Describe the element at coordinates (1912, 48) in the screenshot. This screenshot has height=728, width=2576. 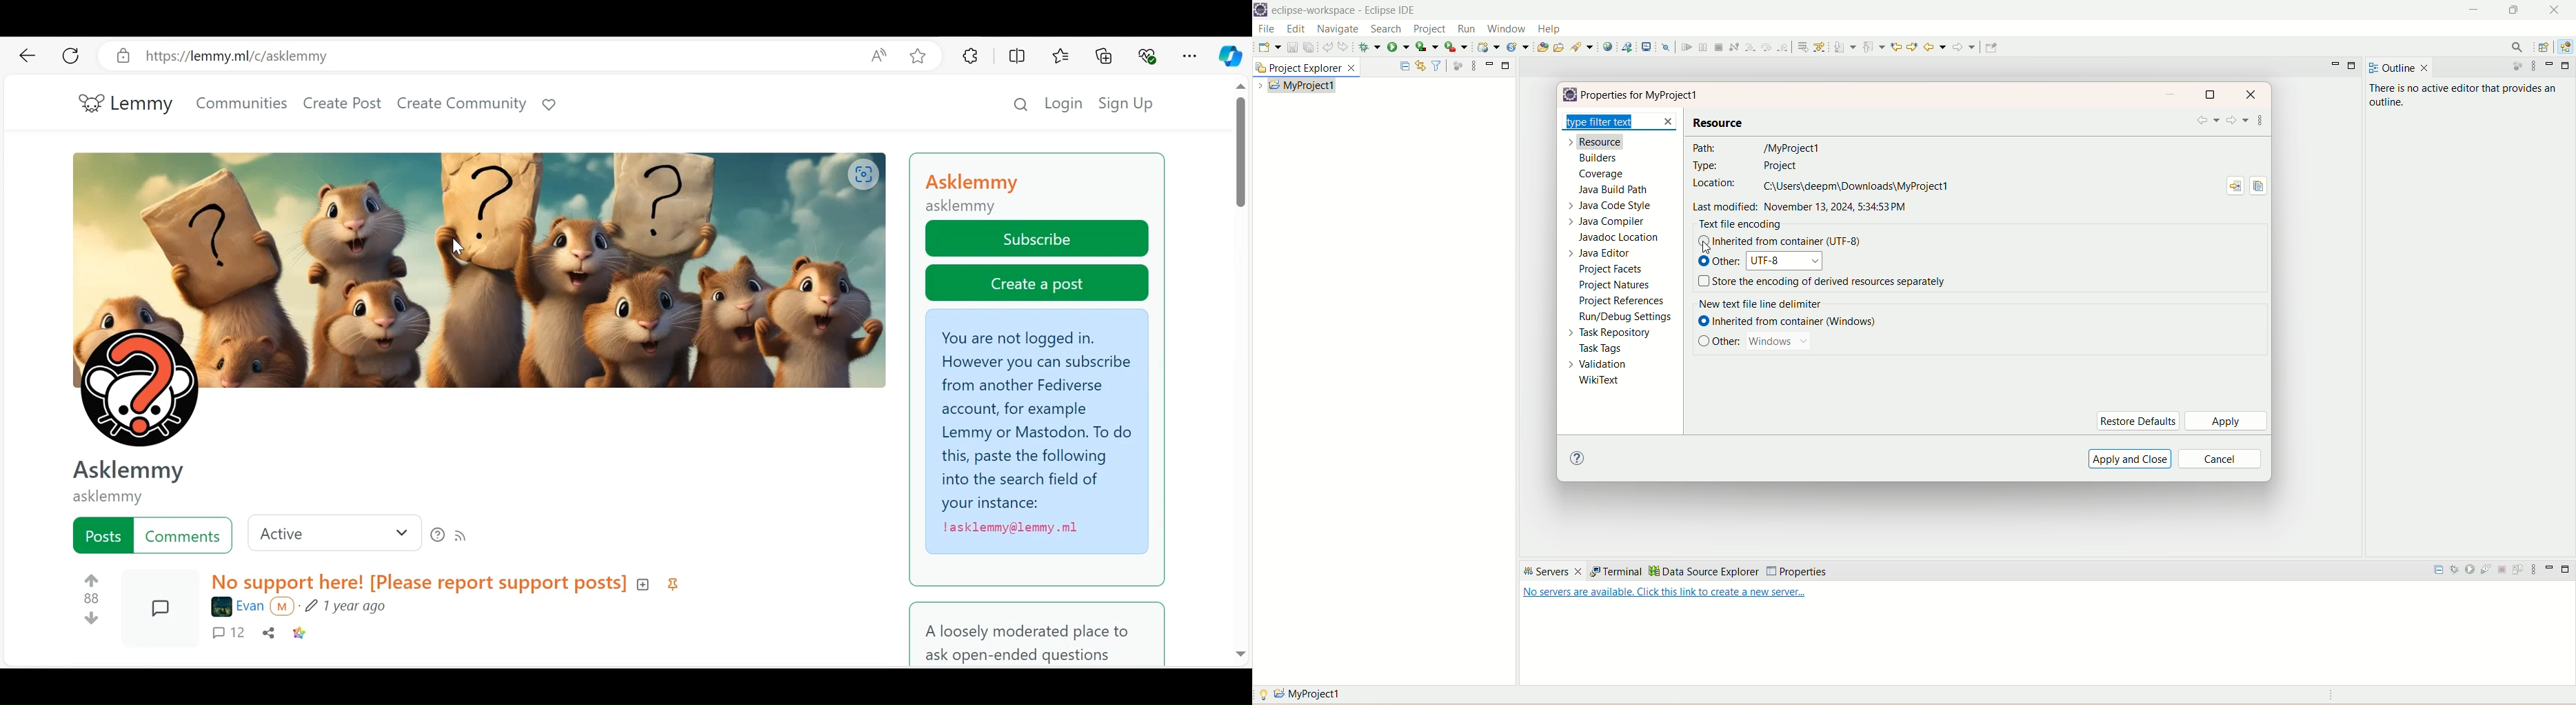
I see `previous edit location` at that location.